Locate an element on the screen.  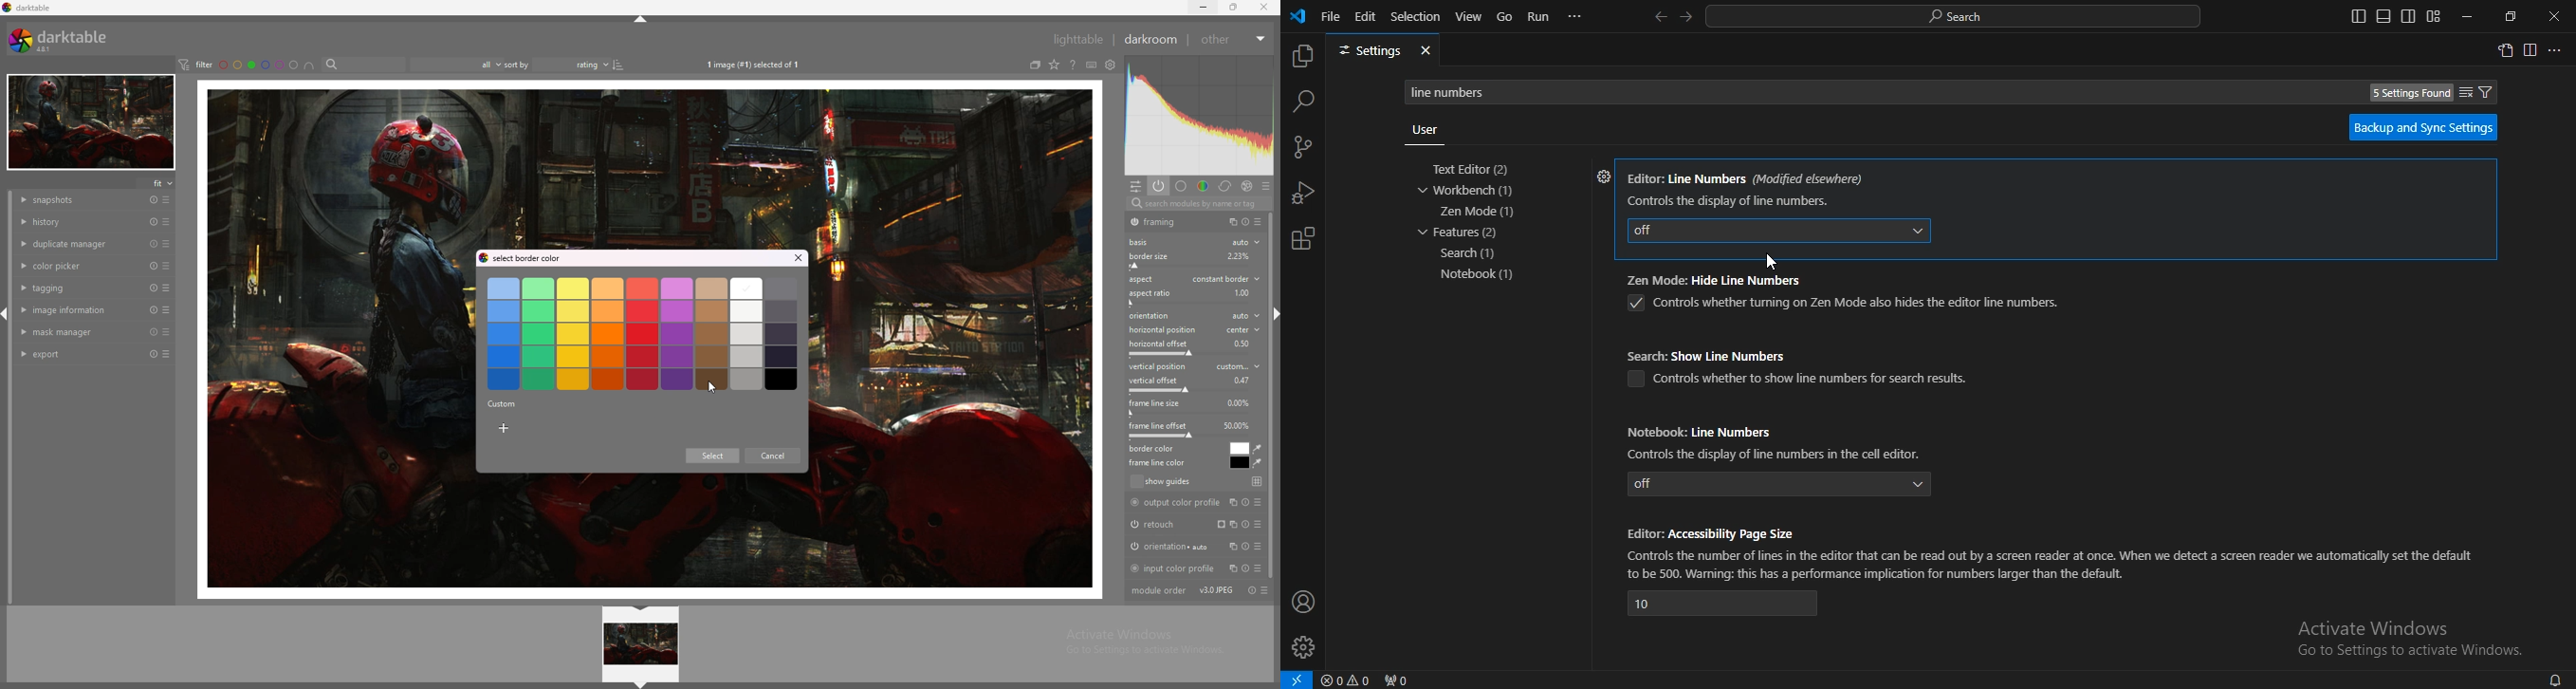
other is located at coordinates (1234, 39).